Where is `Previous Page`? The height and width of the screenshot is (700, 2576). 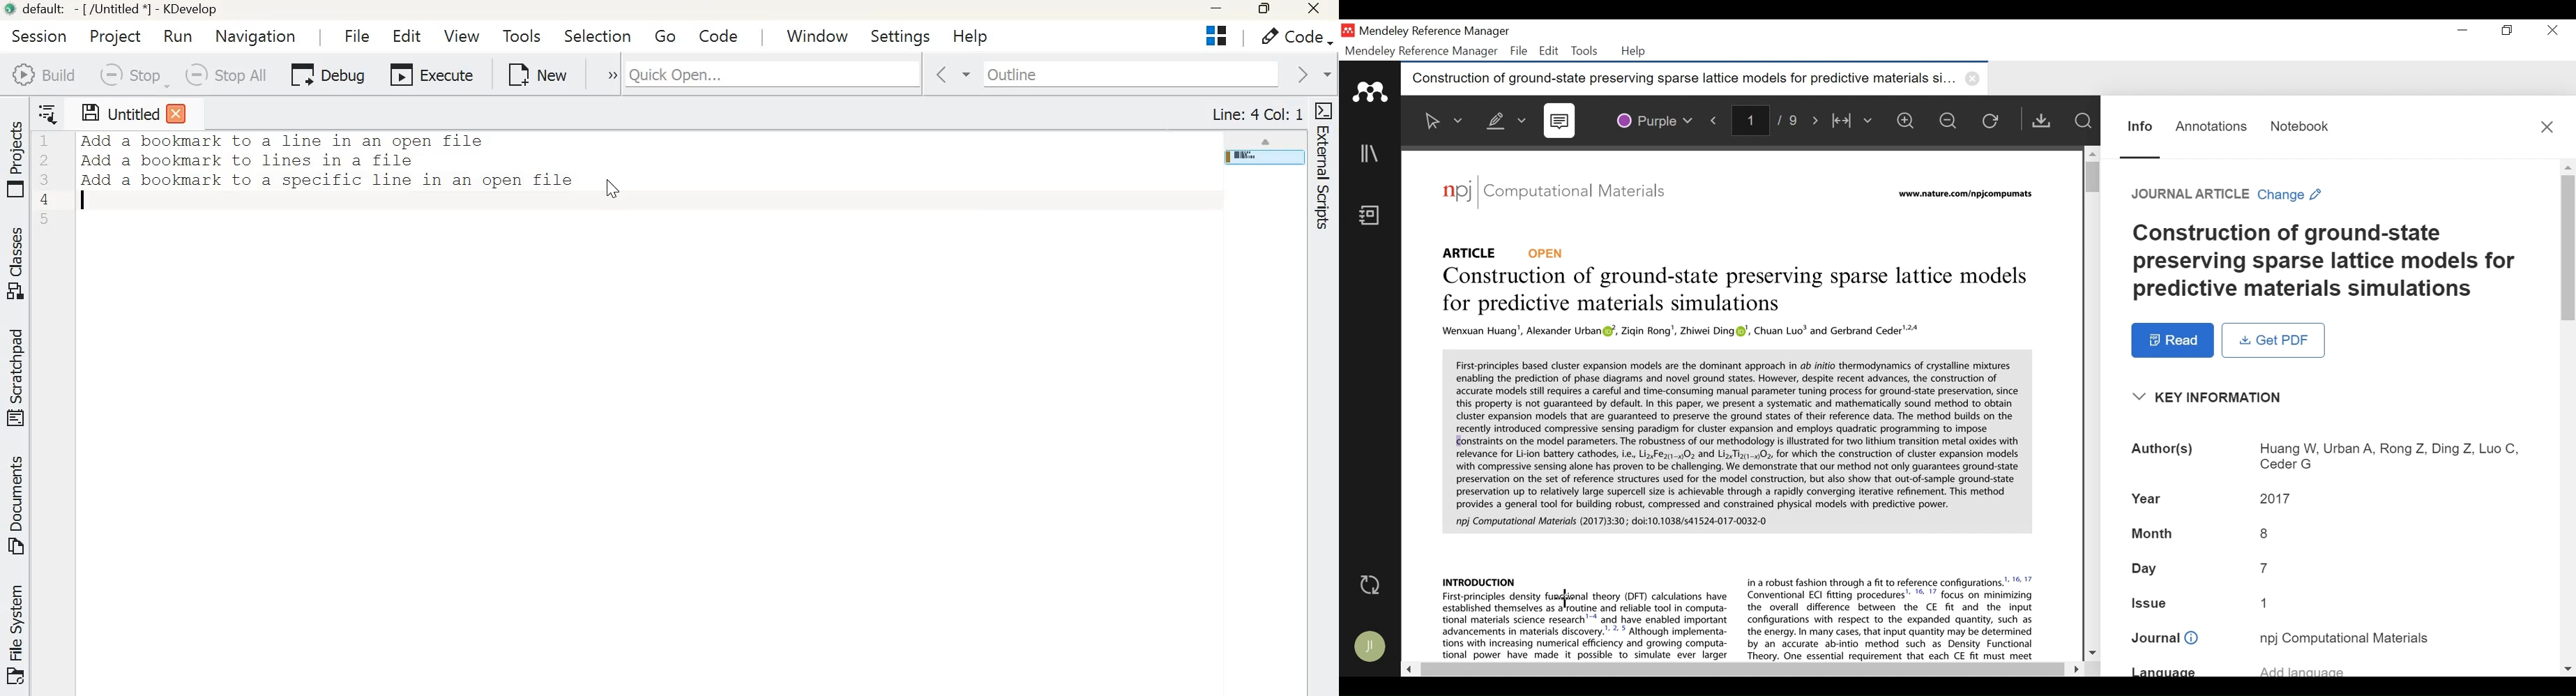 Previous Page is located at coordinates (1716, 120).